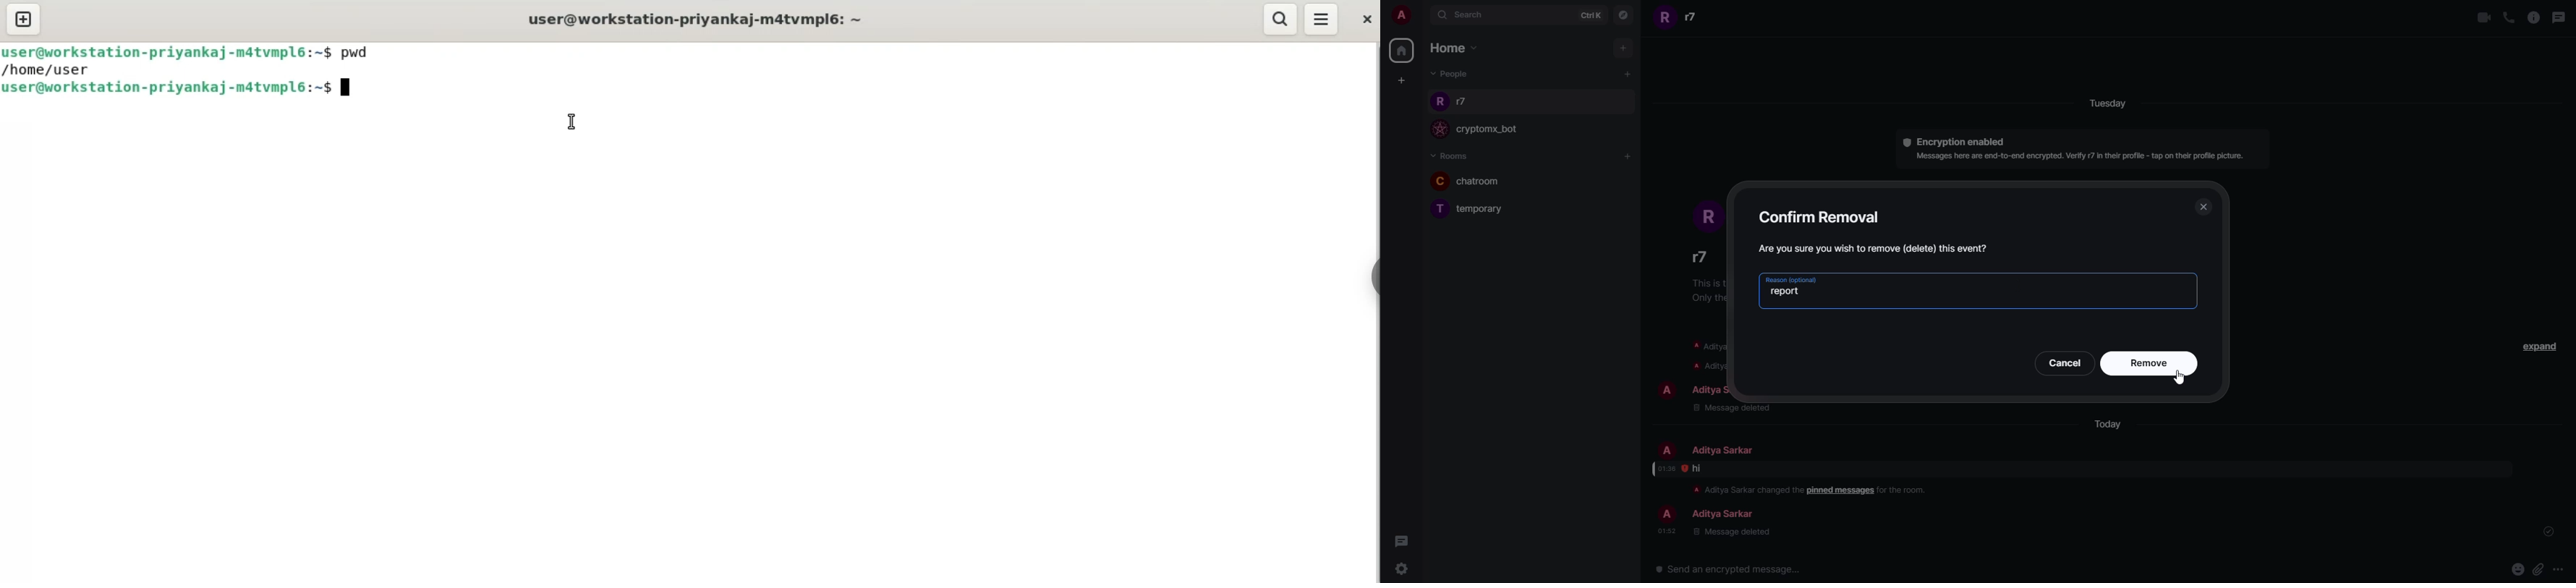  What do you see at coordinates (2537, 570) in the screenshot?
I see `attach` at bounding box center [2537, 570].